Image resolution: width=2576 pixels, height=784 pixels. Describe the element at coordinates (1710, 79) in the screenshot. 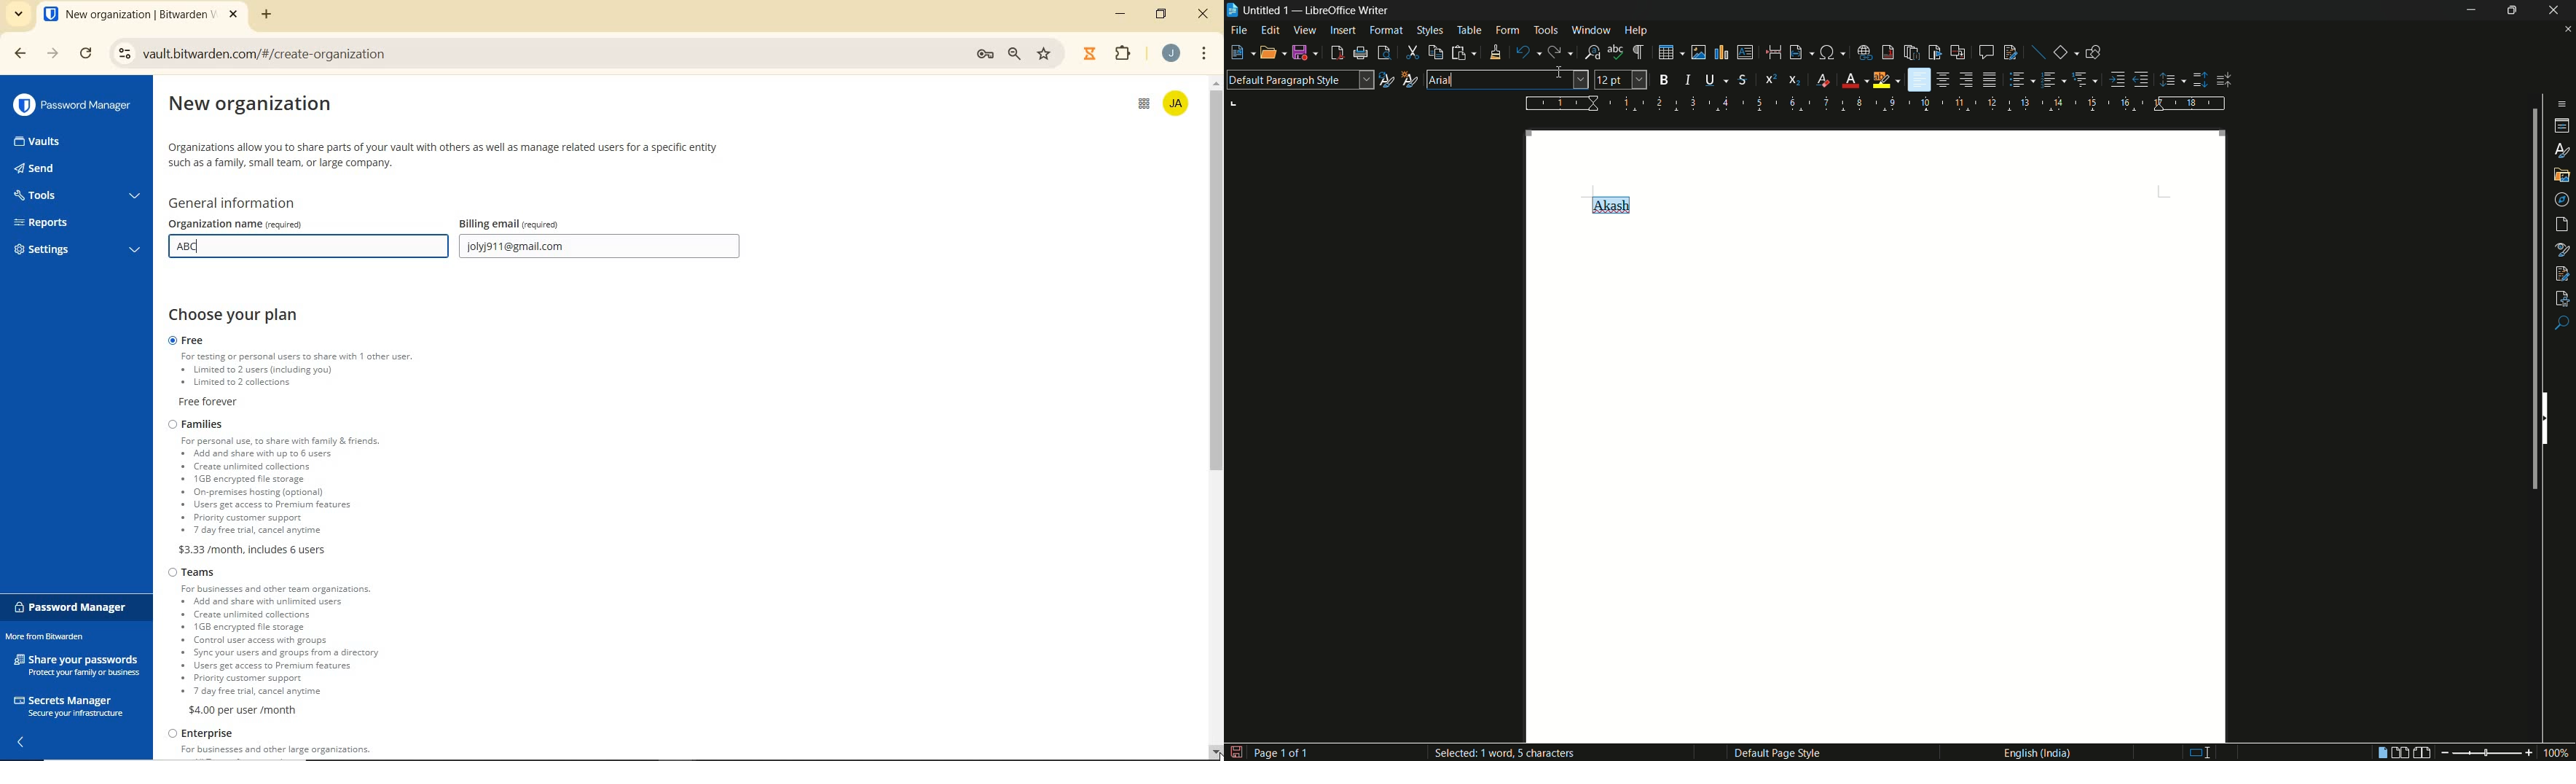

I see `underline` at that location.